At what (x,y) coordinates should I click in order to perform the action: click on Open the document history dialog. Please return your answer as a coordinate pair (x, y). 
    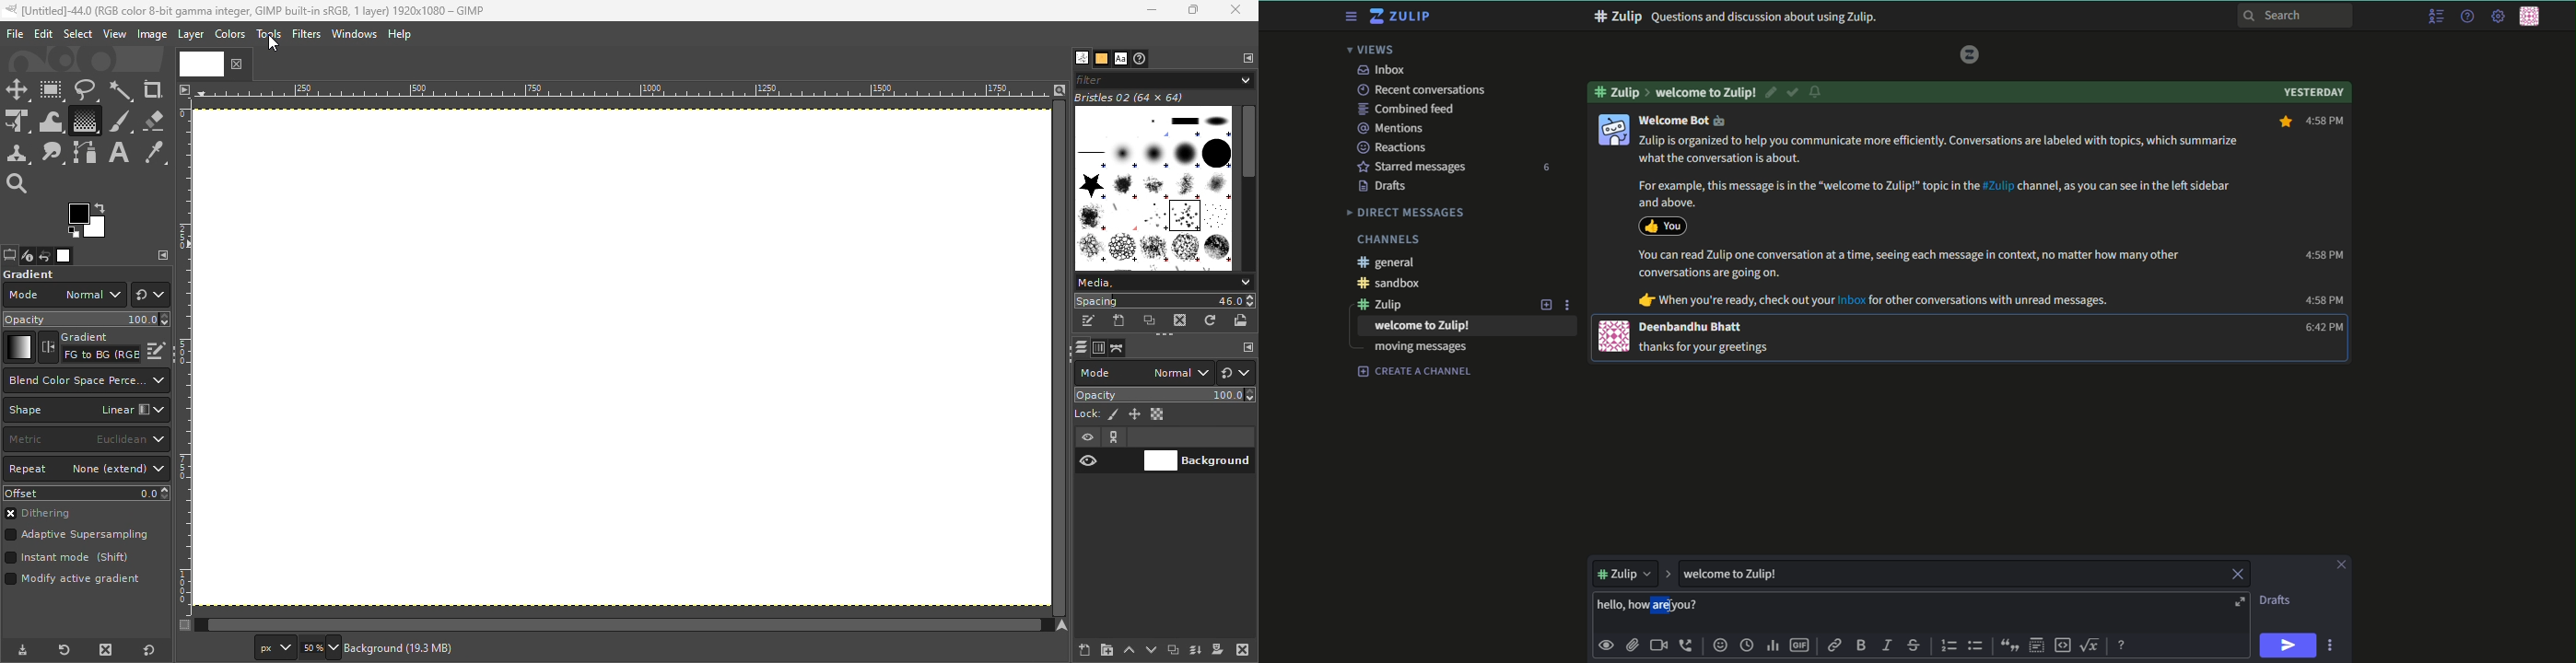
    Looking at the image, I should click on (1142, 59).